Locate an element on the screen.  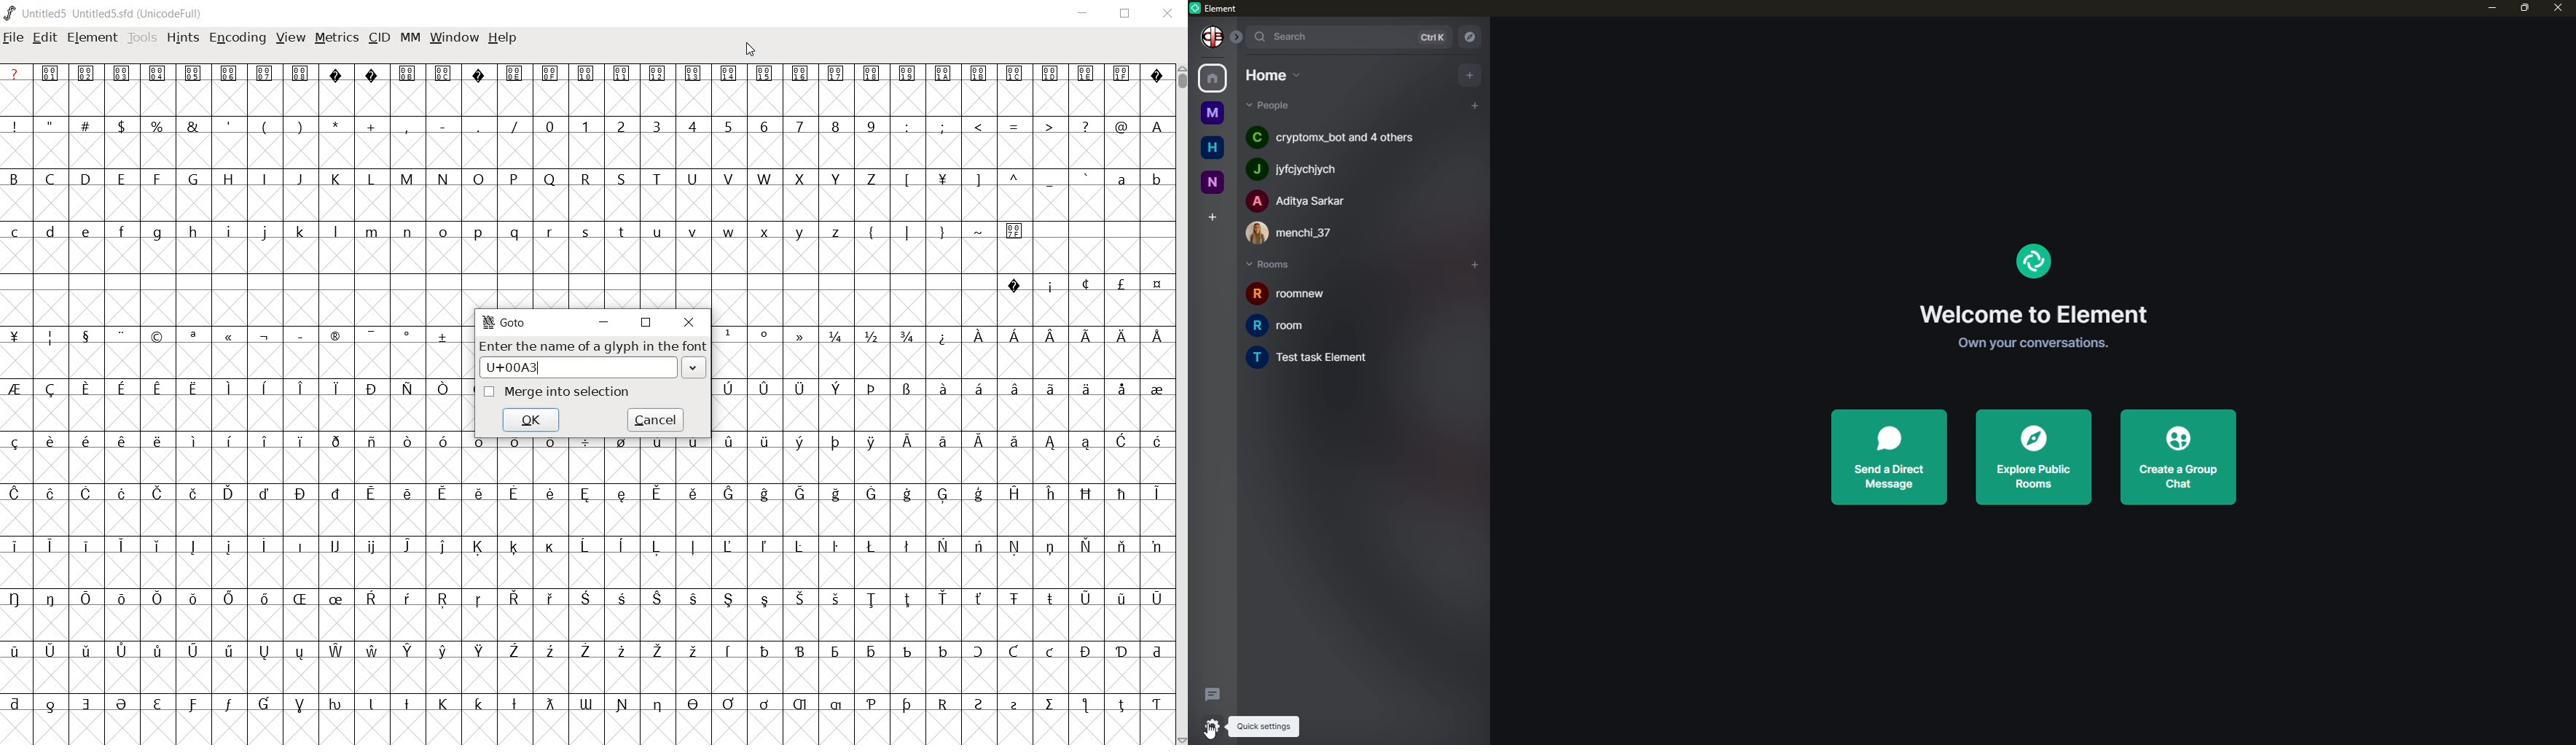
Symbol is located at coordinates (514, 74).